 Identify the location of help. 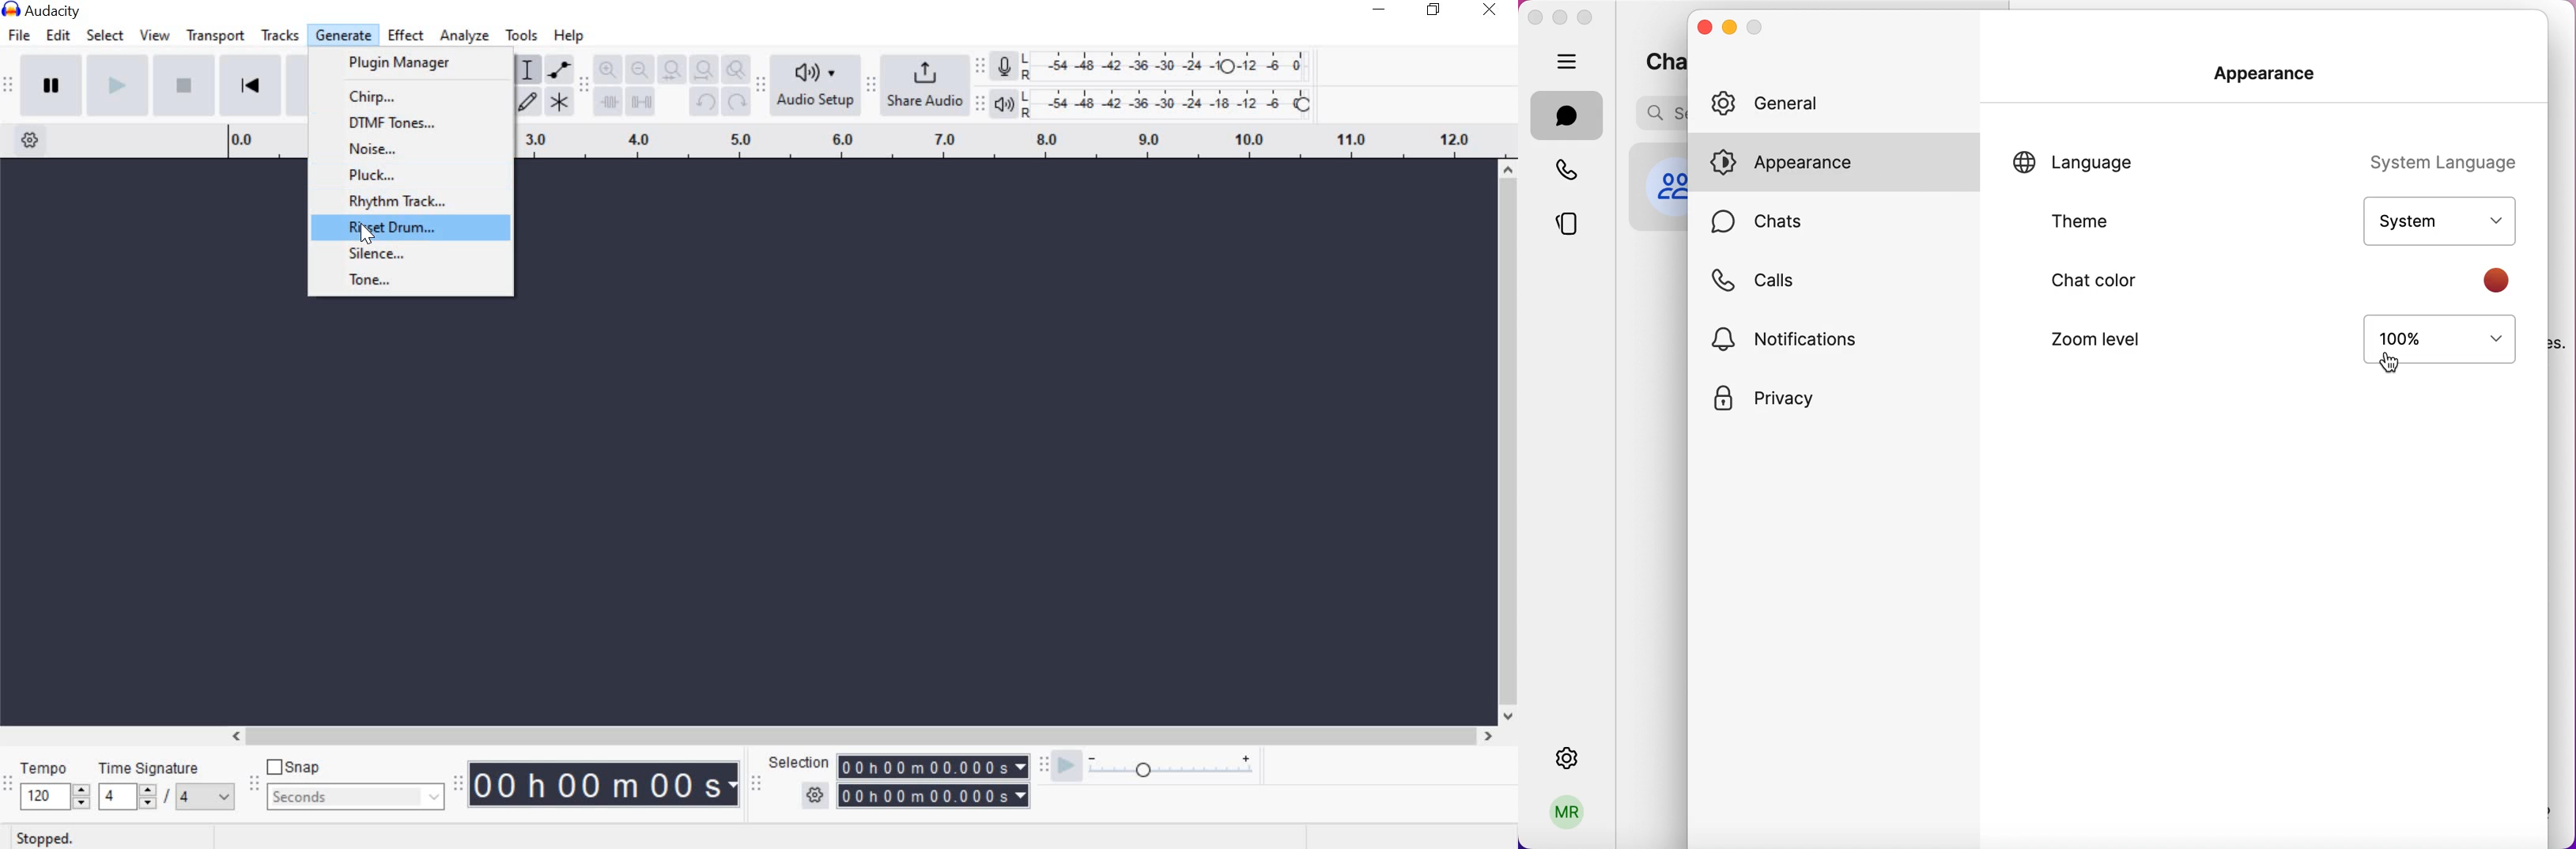
(568, 37).